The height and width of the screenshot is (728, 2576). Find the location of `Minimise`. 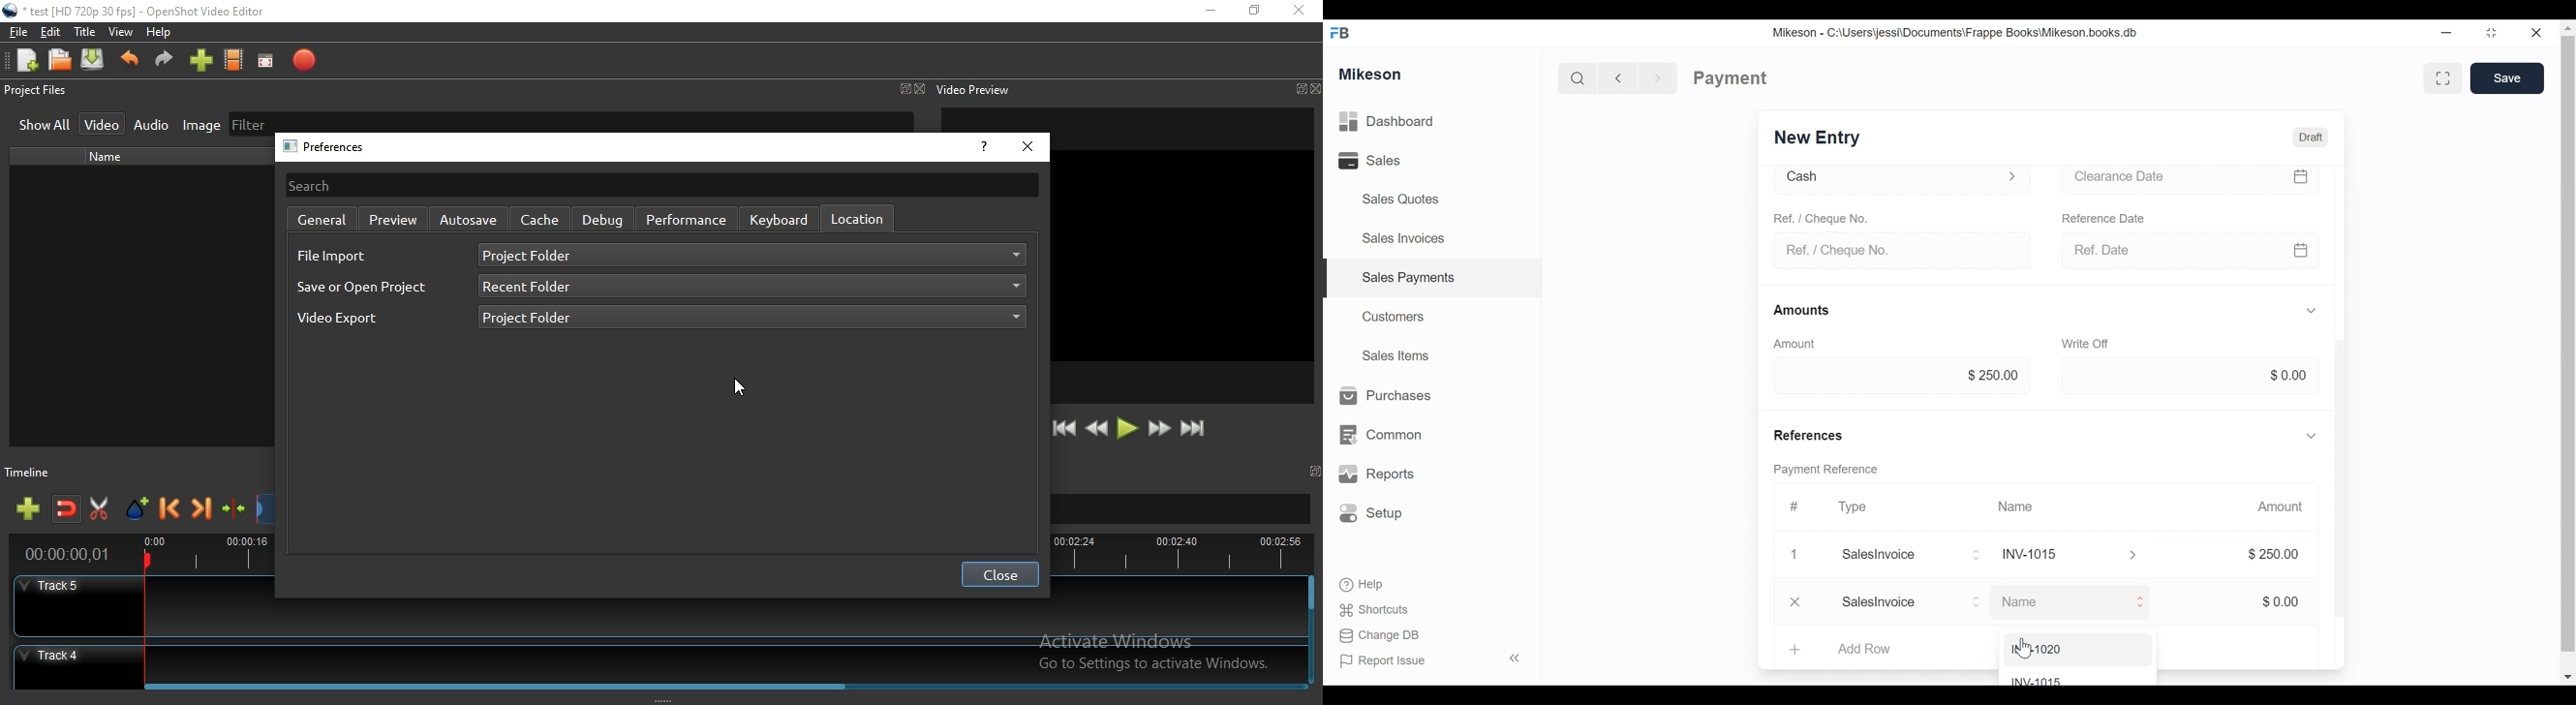

Minimise is located at coordinates (1210, 12).